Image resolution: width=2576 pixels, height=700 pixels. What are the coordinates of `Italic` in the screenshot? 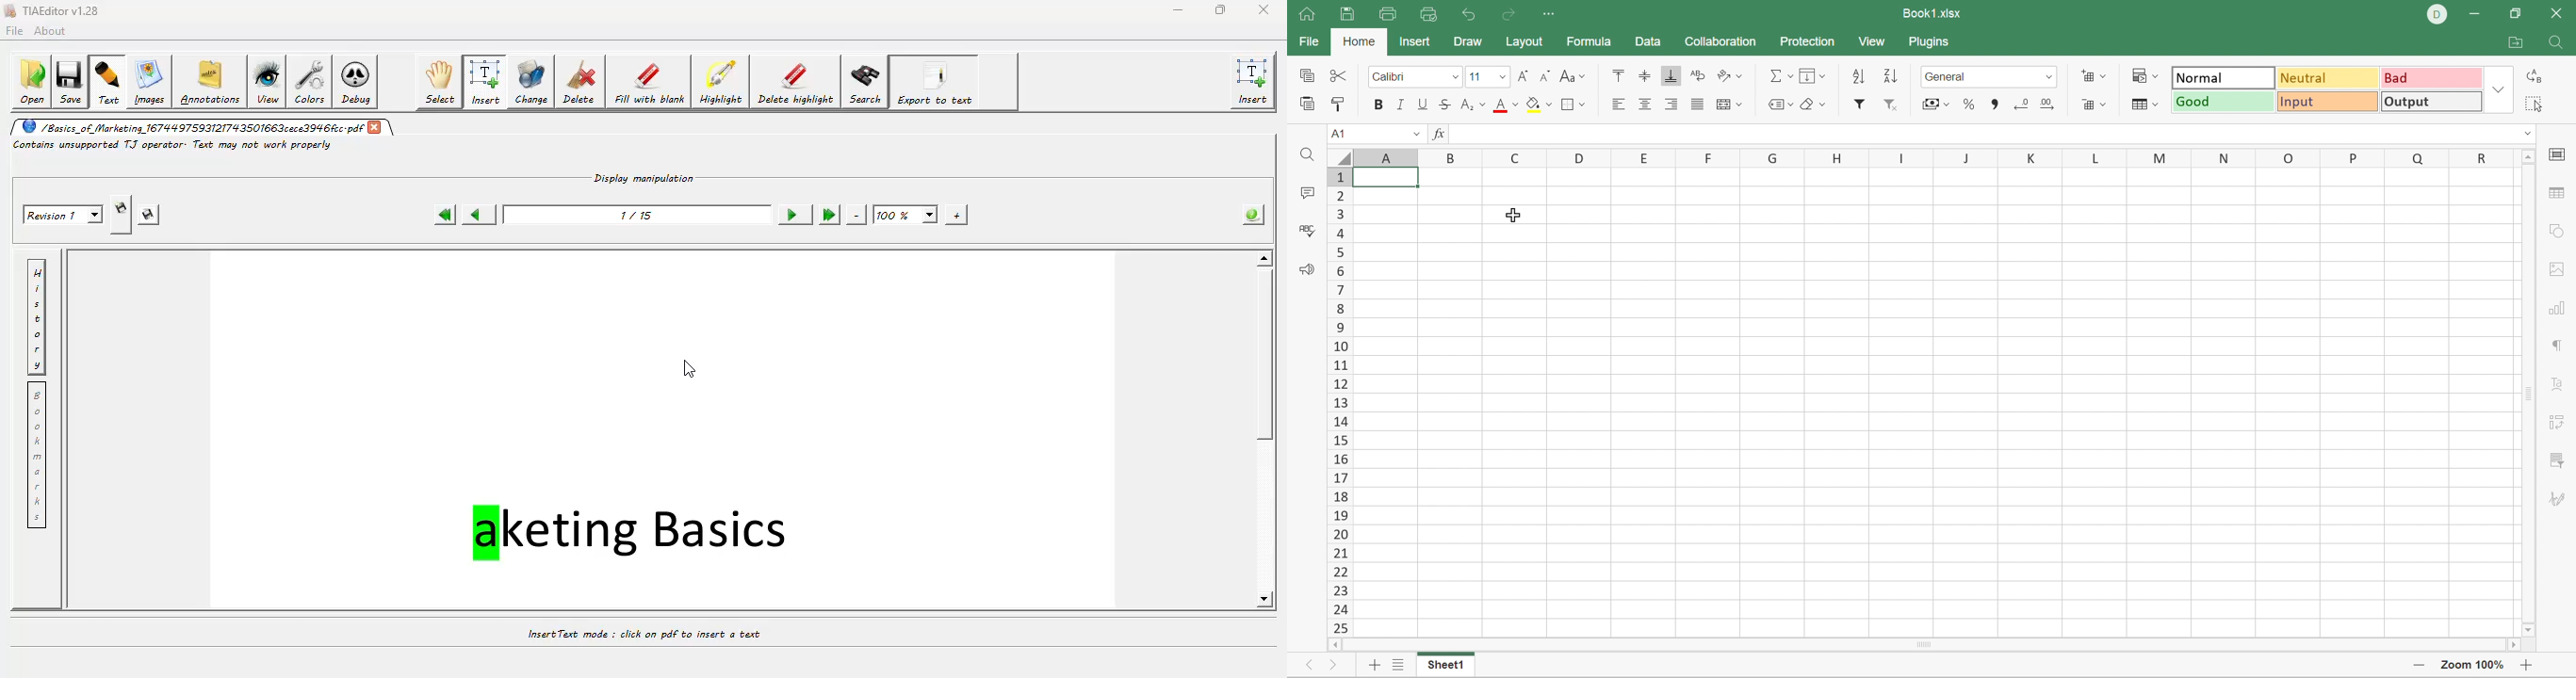 It's located at (1401, 105).